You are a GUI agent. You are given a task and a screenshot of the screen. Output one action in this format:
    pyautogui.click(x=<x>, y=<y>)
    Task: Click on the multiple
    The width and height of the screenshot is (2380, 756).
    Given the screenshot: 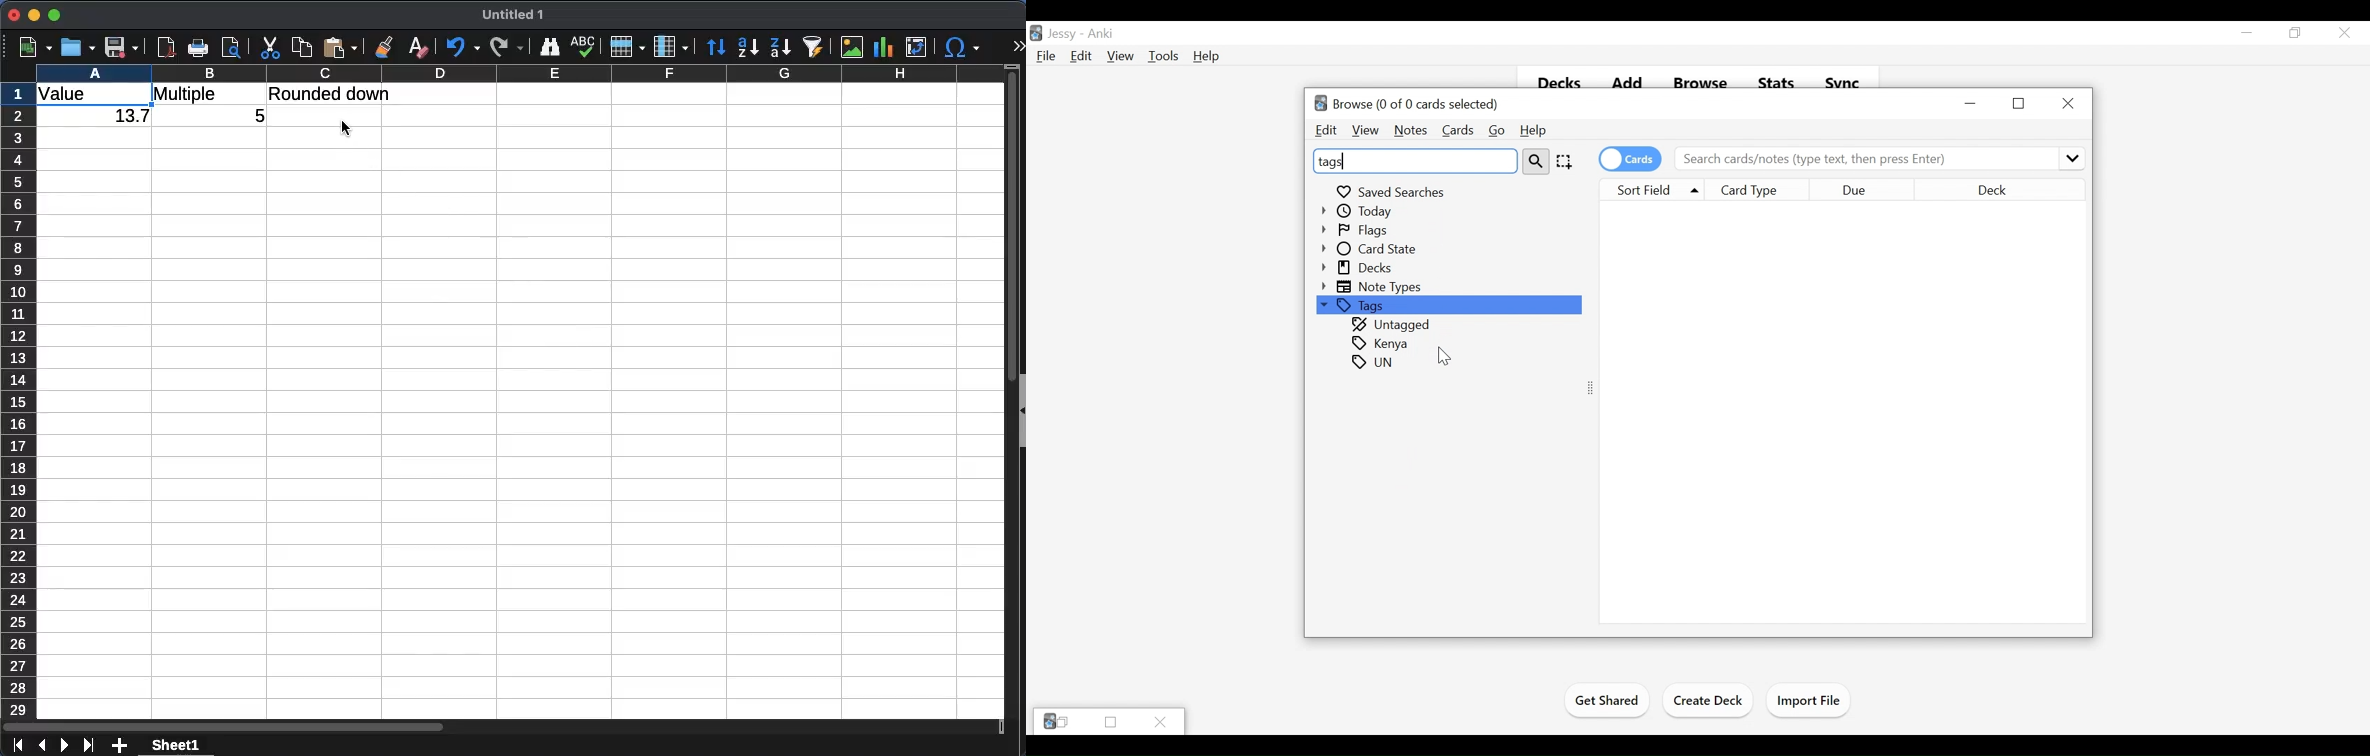 What is the action you would take?
    pyautogui.click(x=188, y=94)
    